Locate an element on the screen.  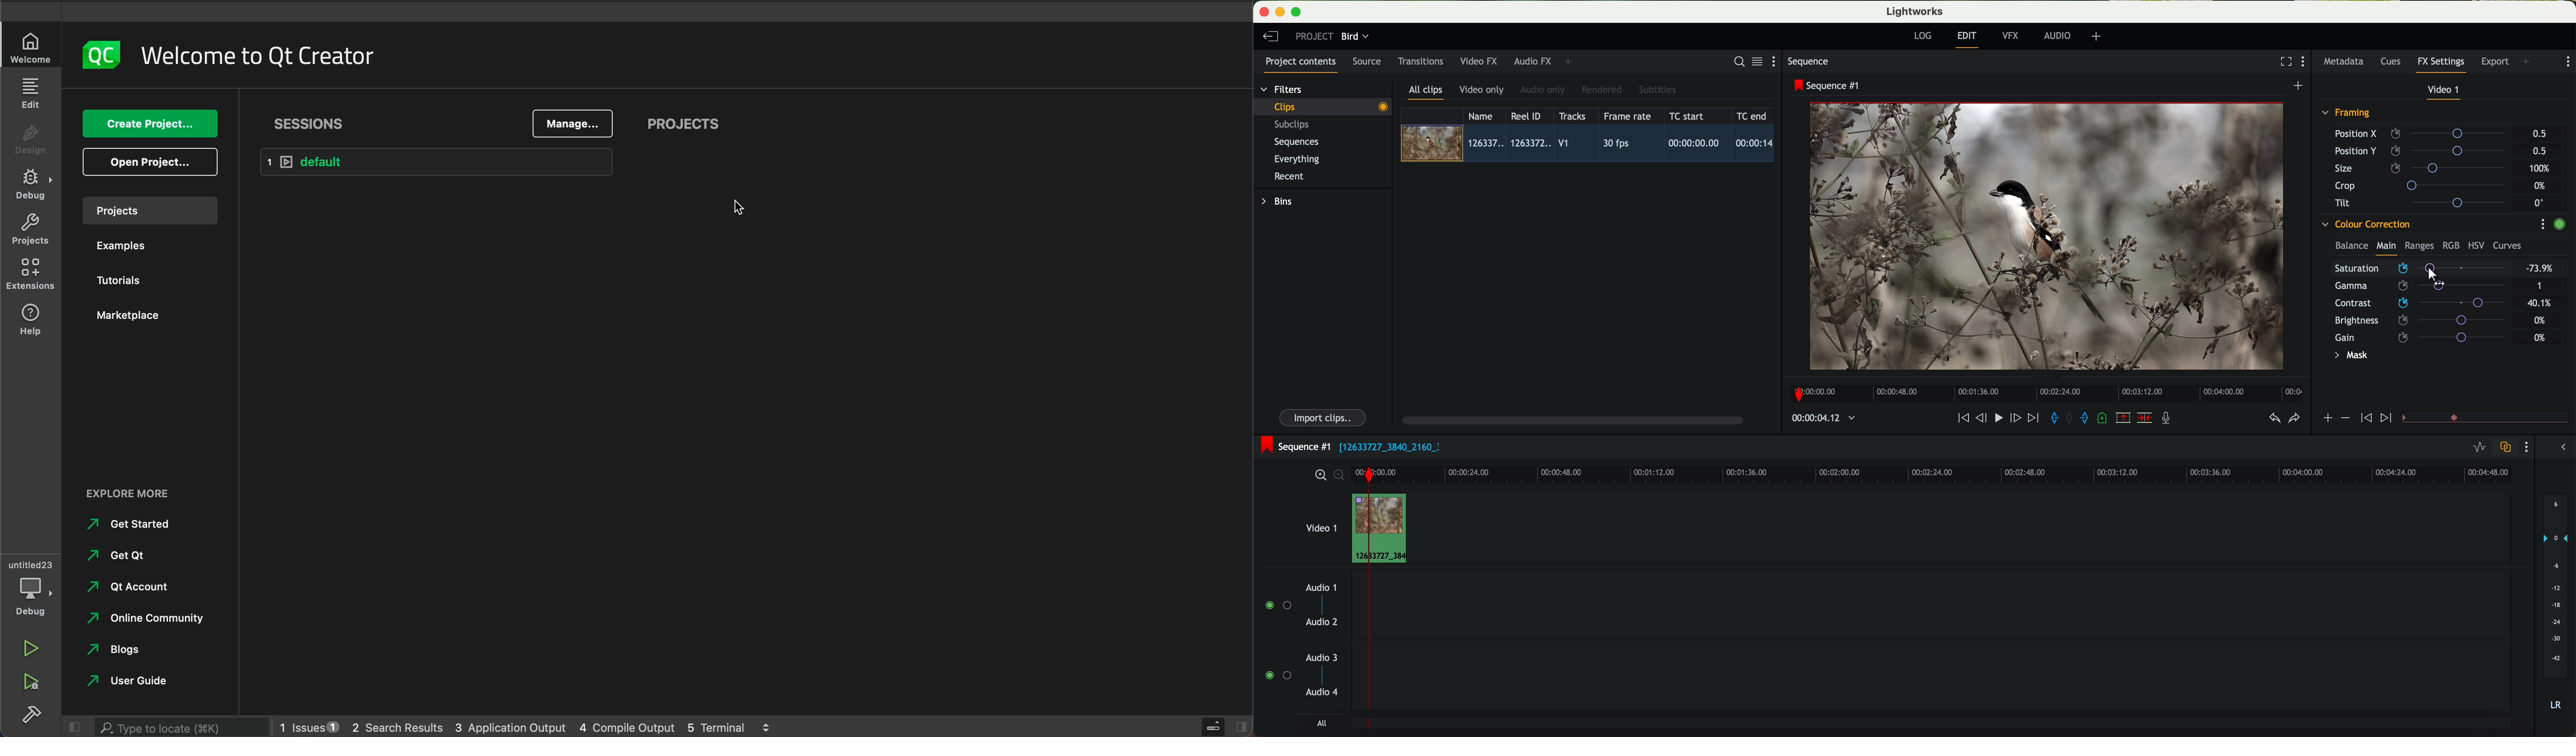
export is located at coordinates (2496, 63).